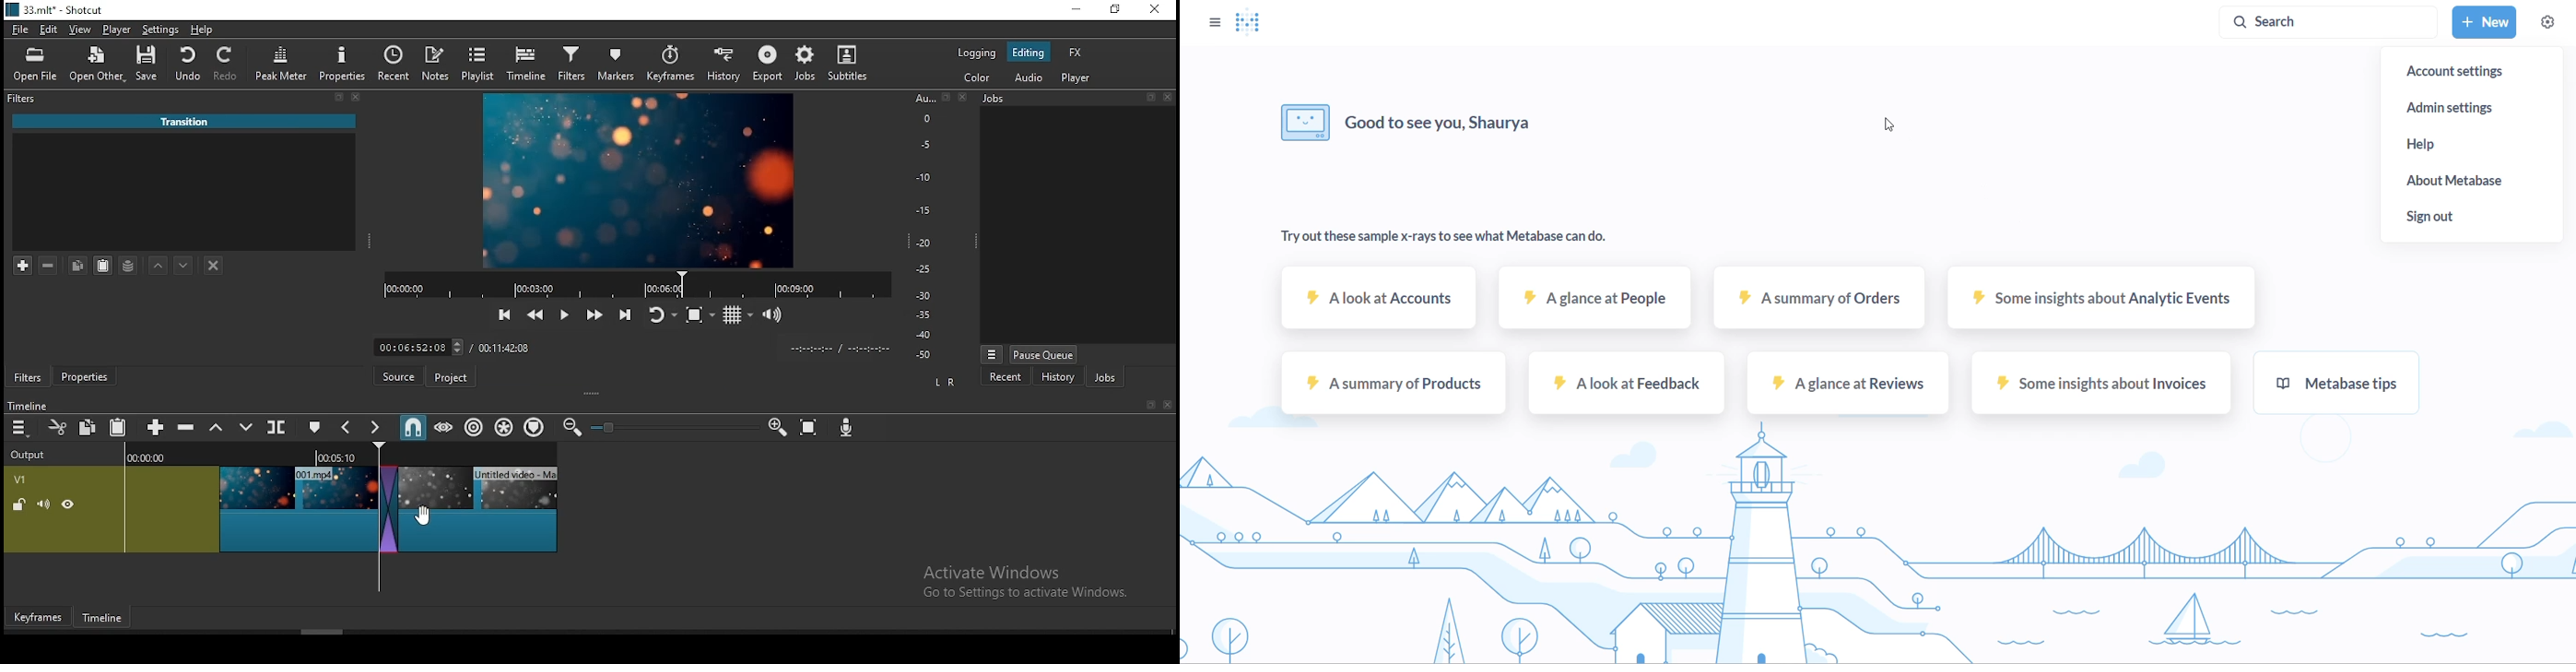 The height and width of the screenshot is (672, 2576). I want to click on A look at feedback, so click(1625, 387).